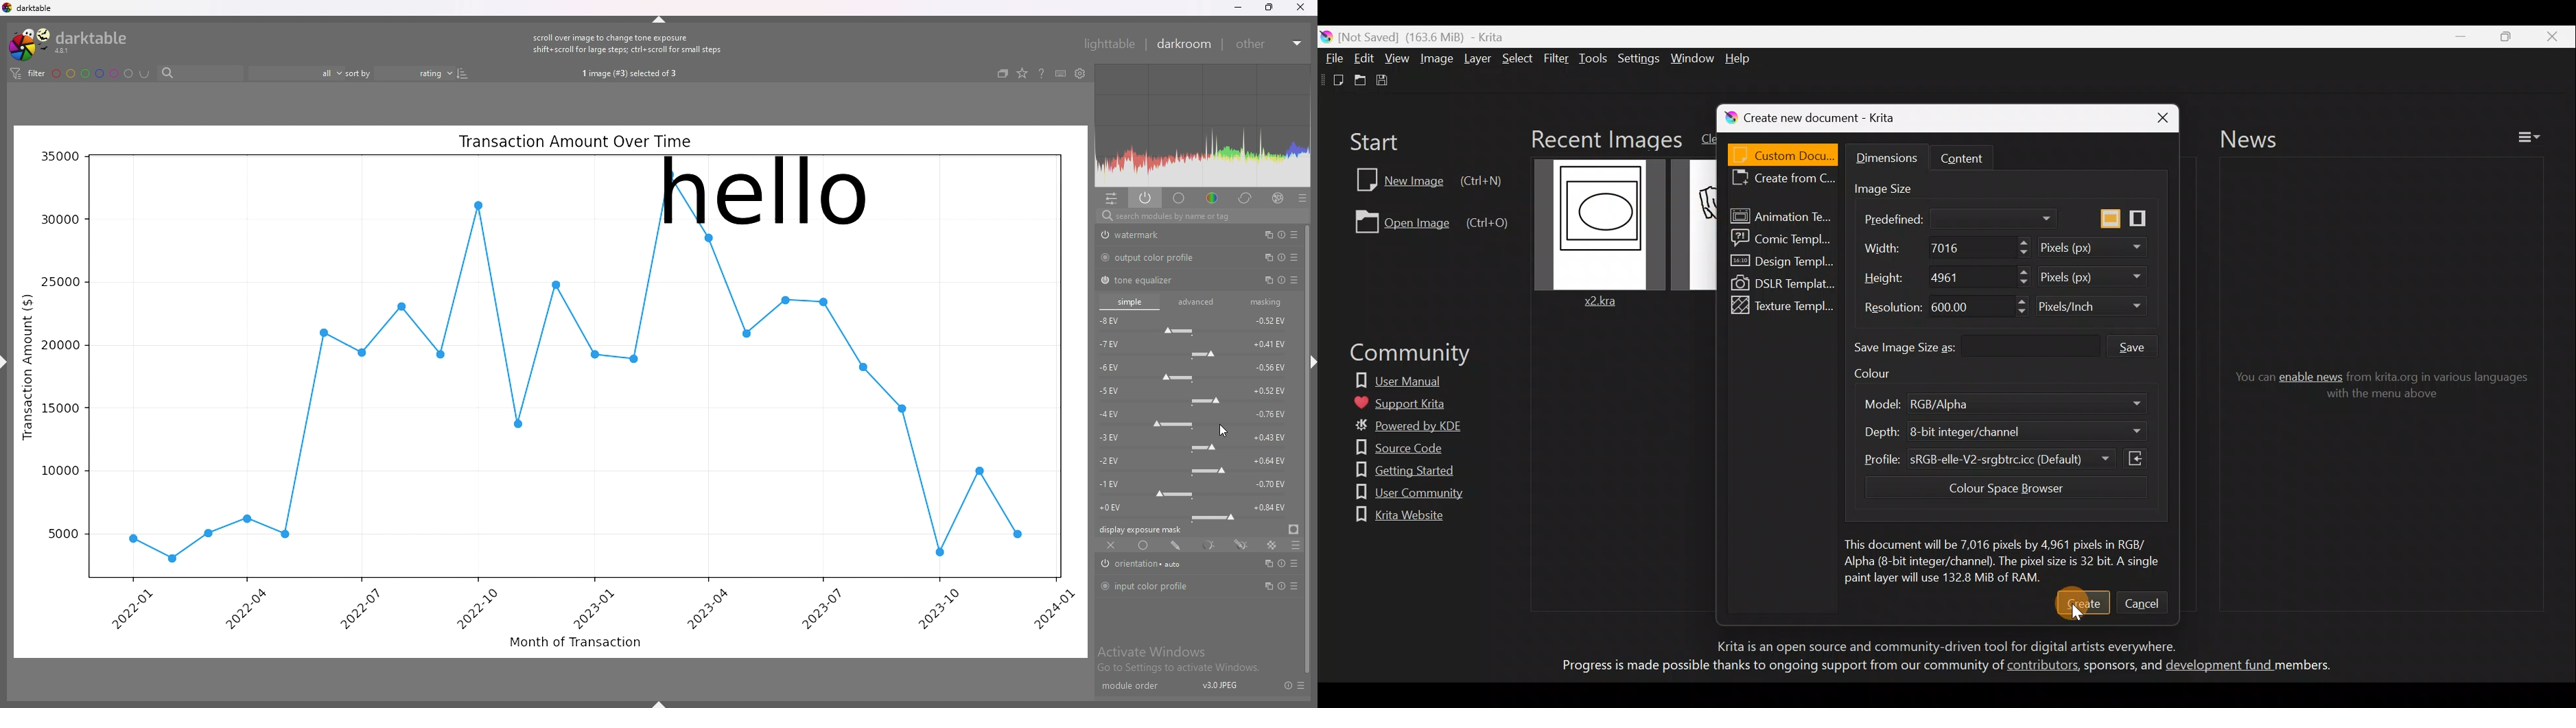  I want to click on Recent images, so click(1604, 138).